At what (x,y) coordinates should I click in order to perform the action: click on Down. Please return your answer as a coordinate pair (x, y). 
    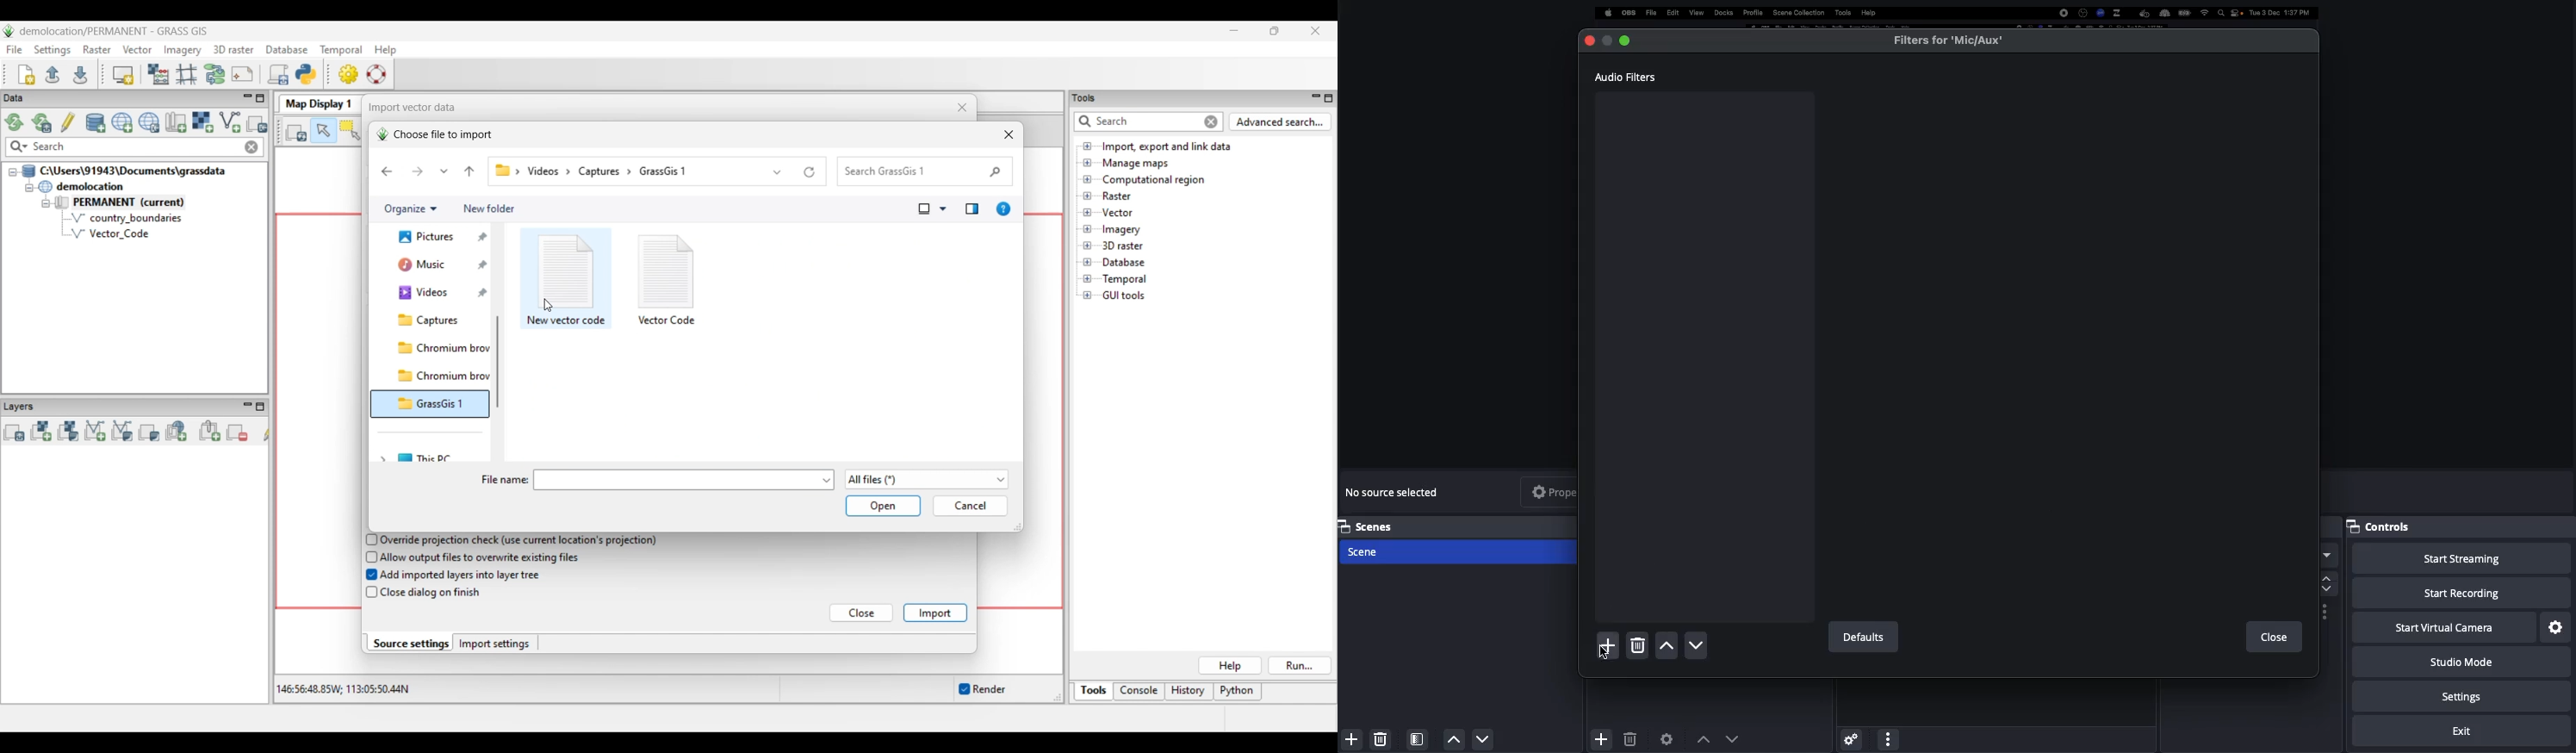
    Looking at the image, I should click on (1697, 646).